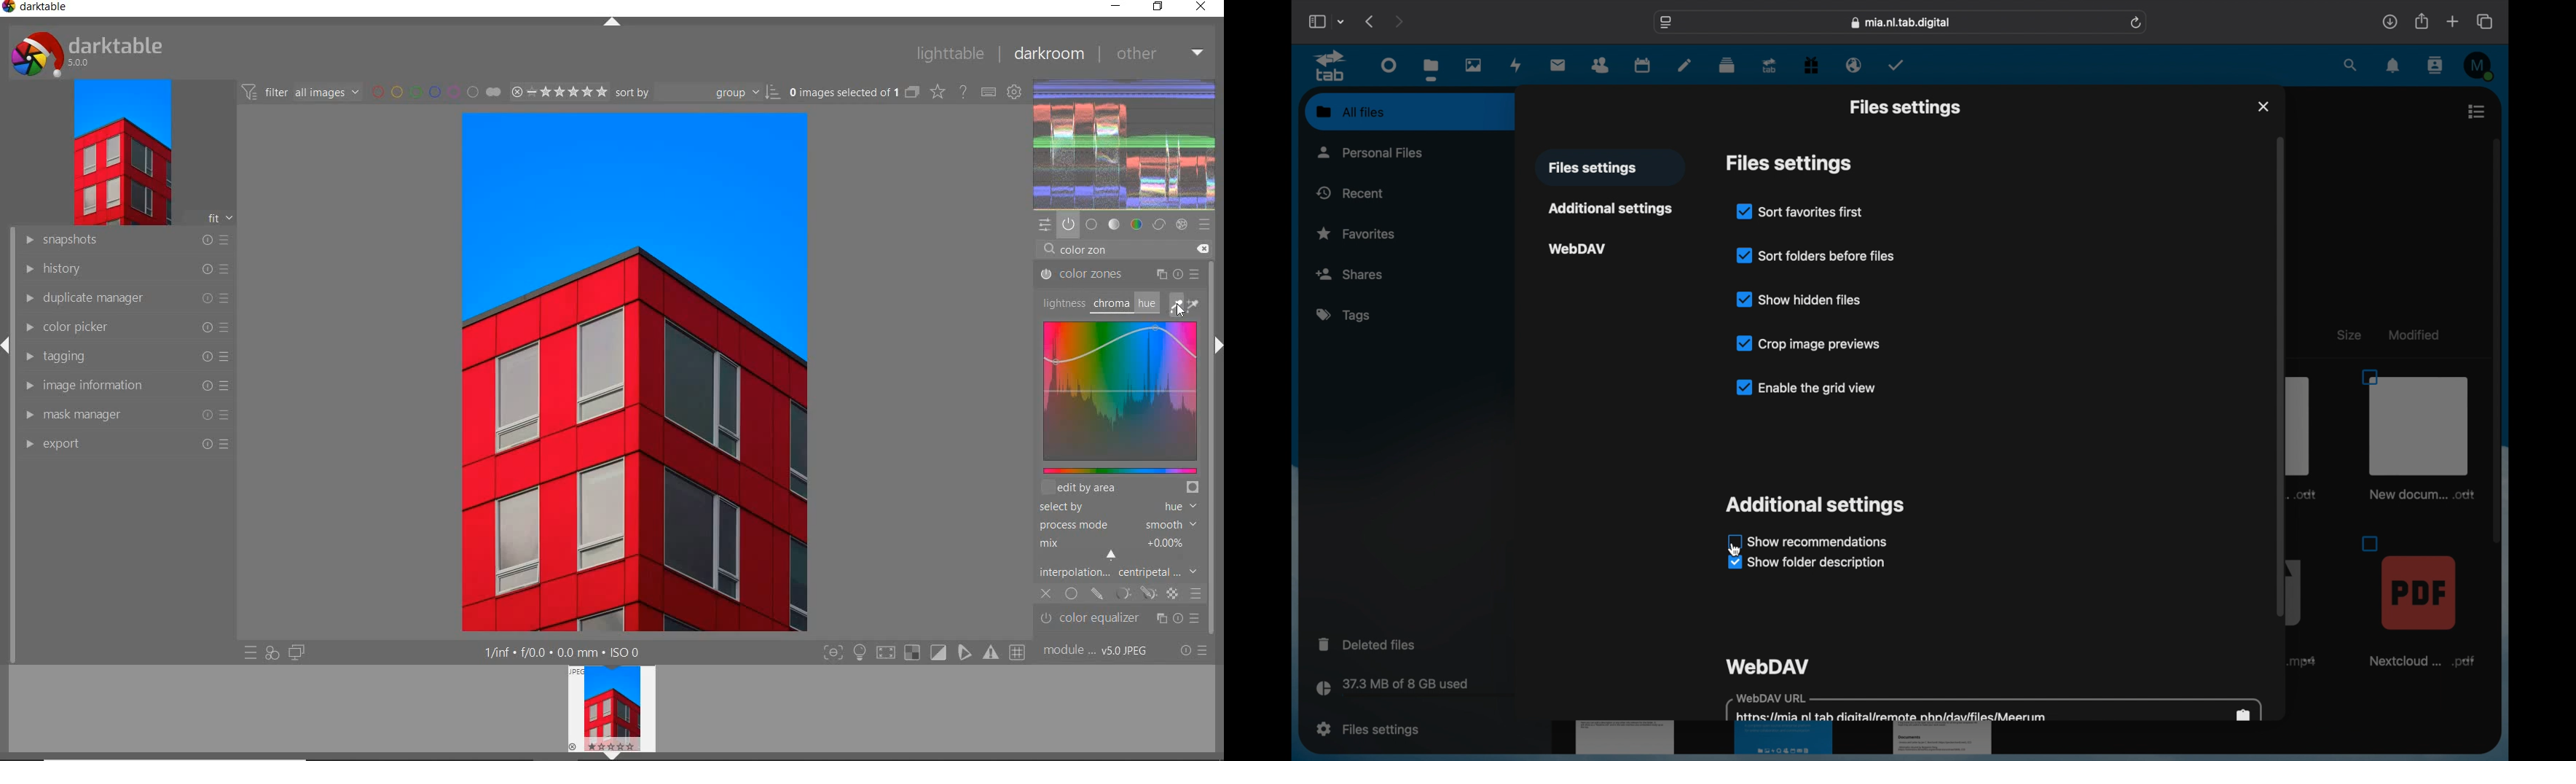  Describe the element at coordinates (2453, 21) in the screenshot. I see `new tab` at that location.